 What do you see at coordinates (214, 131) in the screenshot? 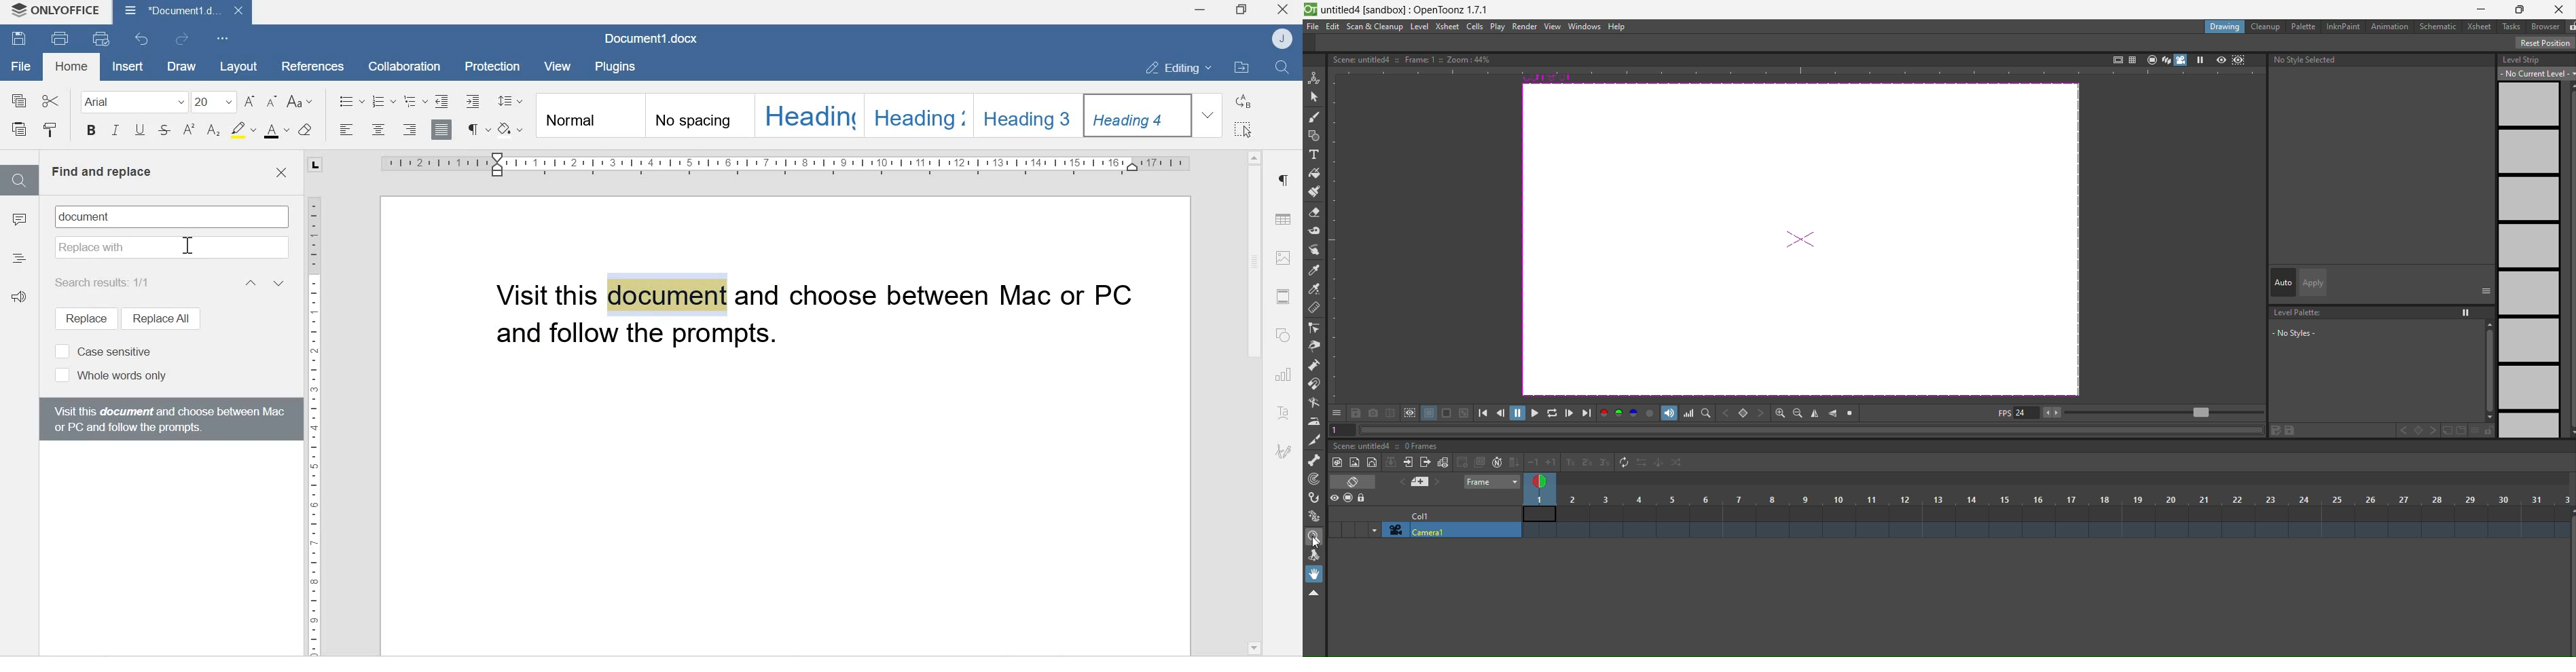
I see `Subscript` at bounding box center [214, 131].